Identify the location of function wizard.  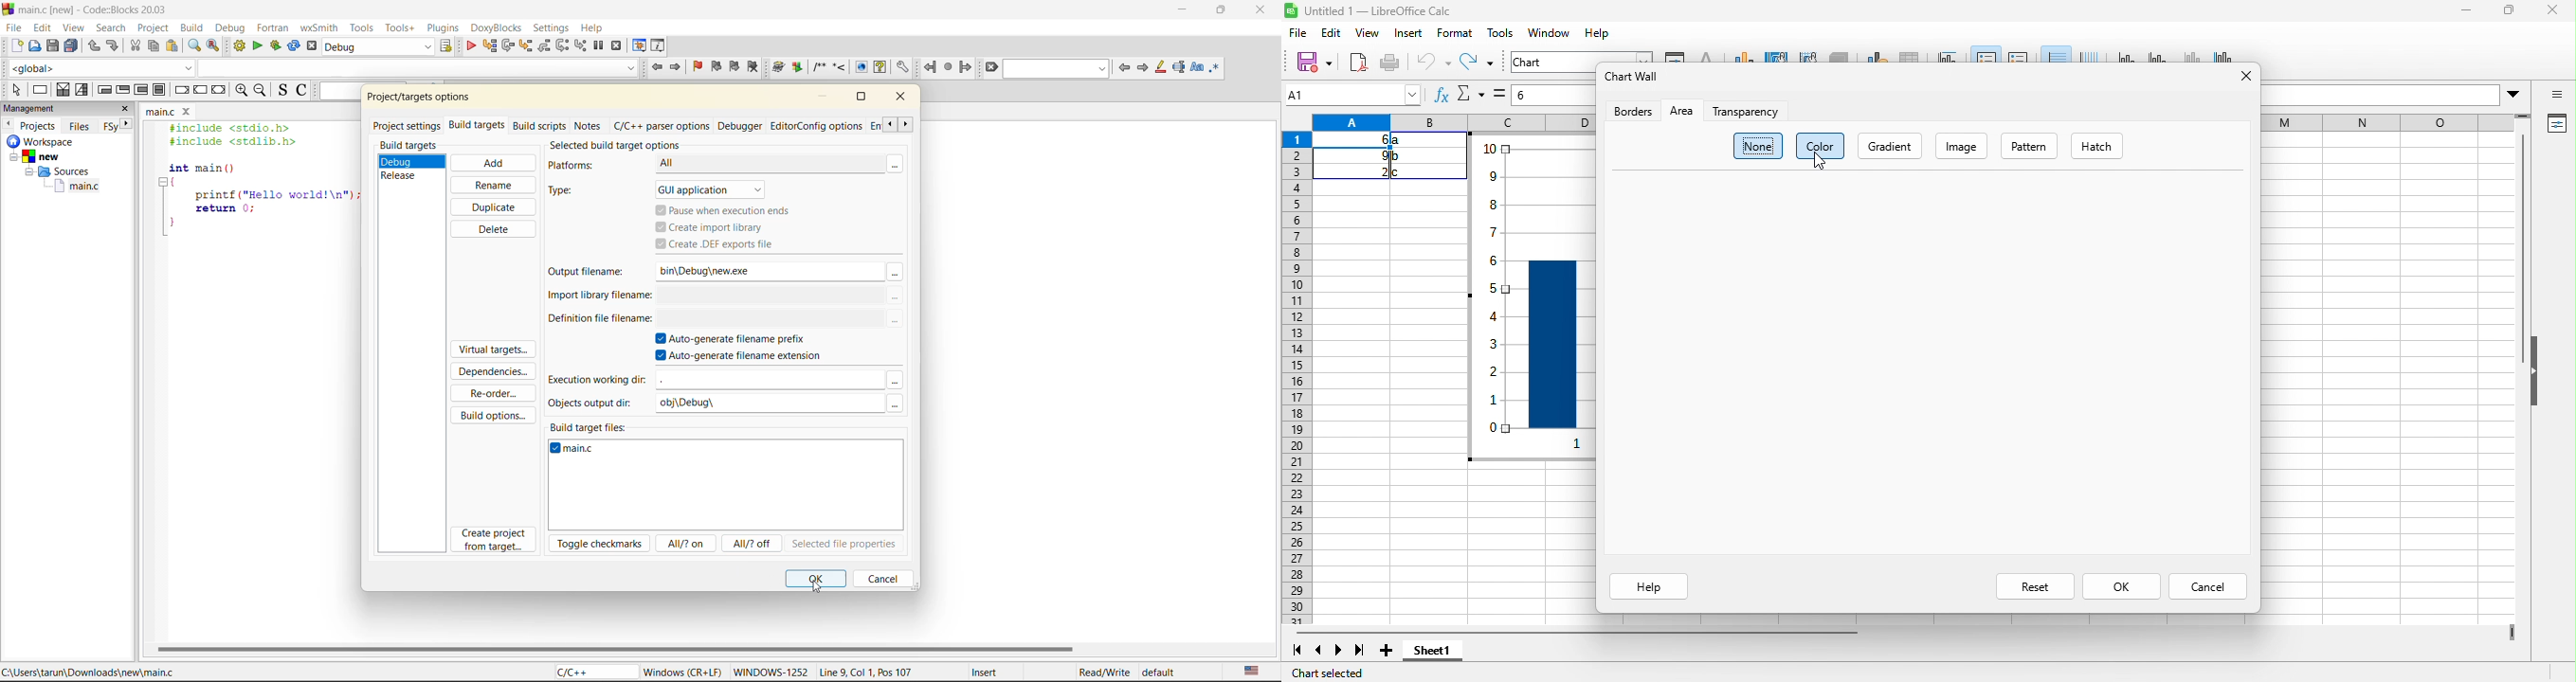
(1441, 96).